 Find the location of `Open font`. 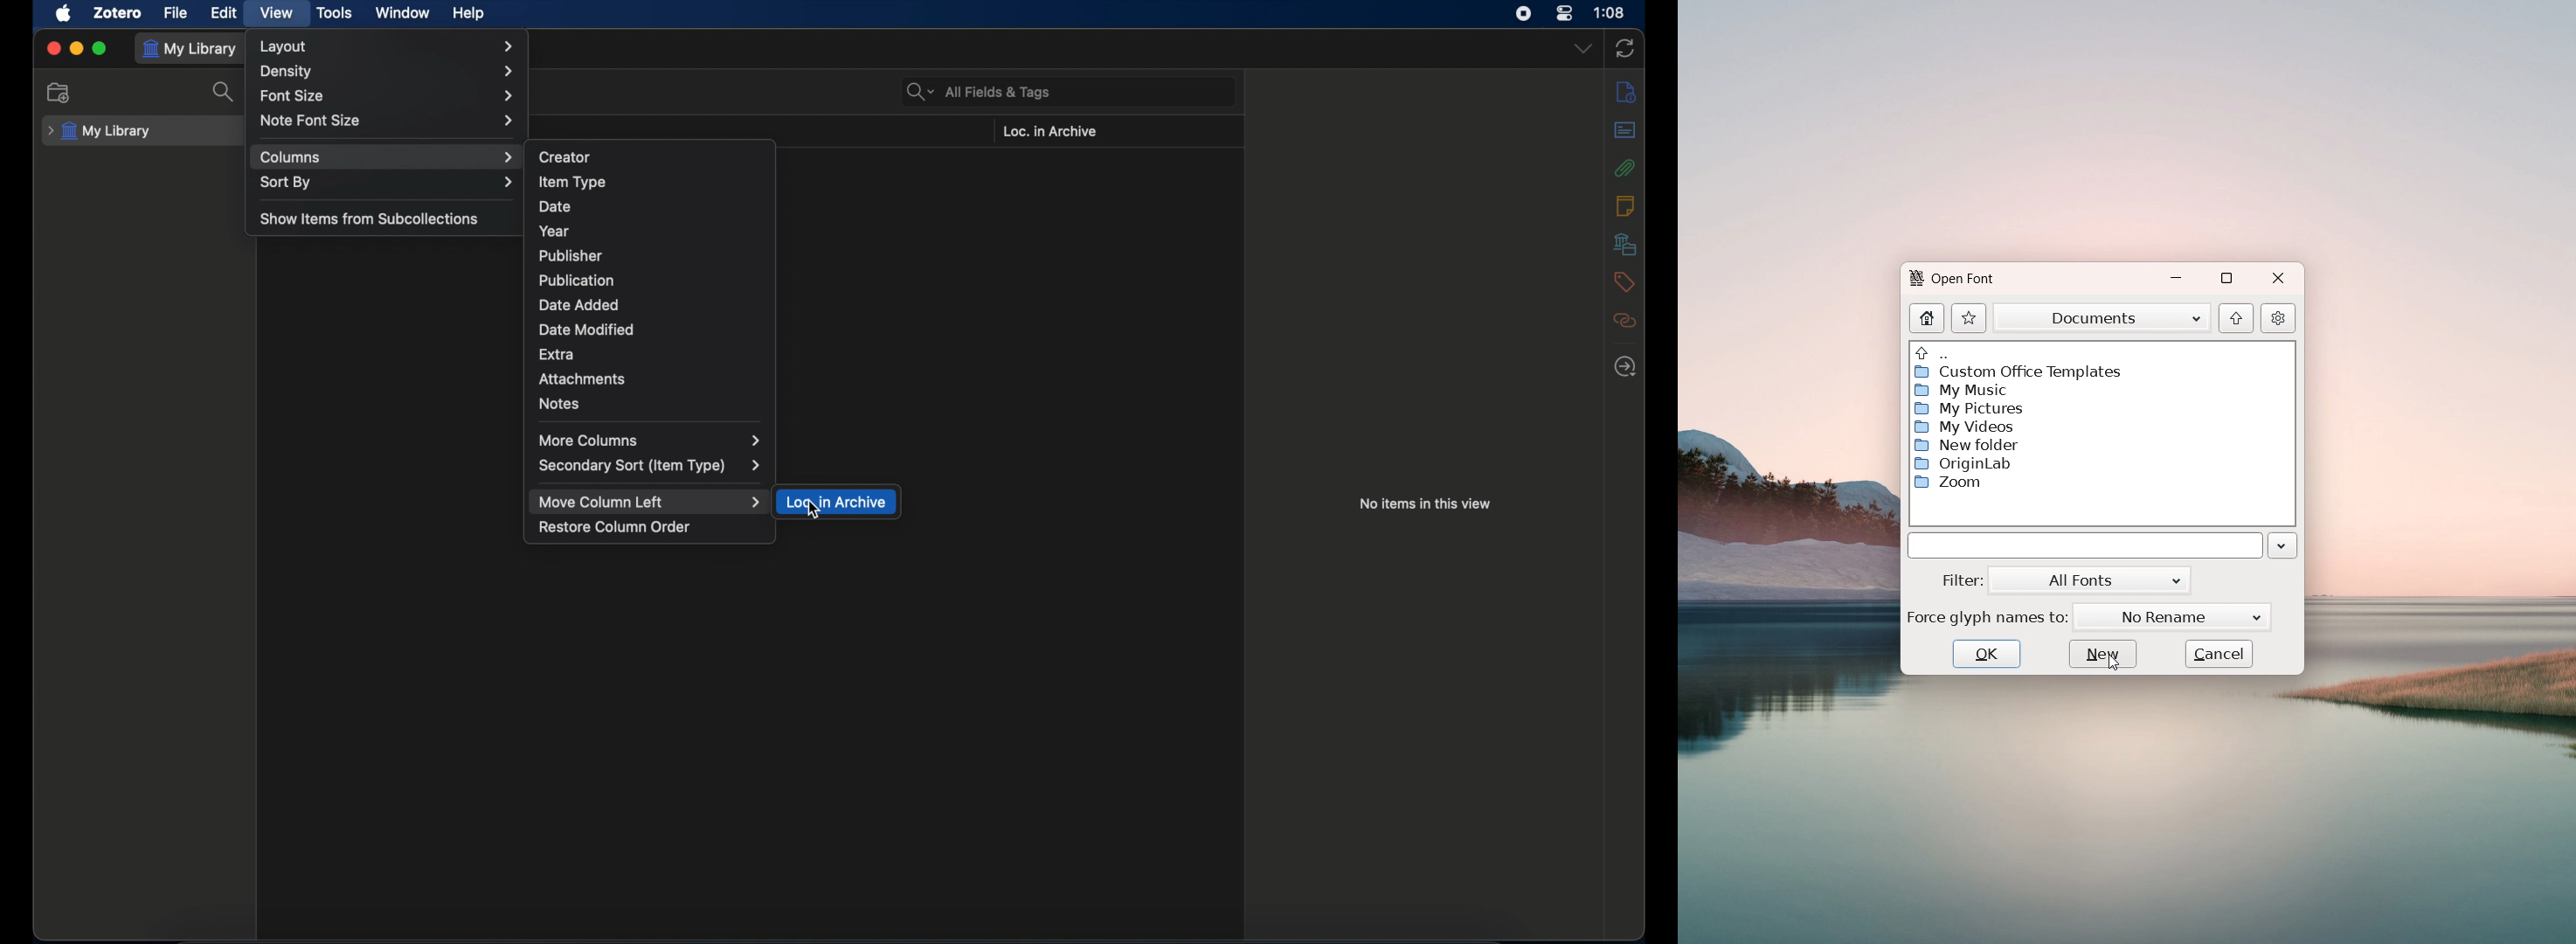

Open font is located at coordinates (1963, 281).